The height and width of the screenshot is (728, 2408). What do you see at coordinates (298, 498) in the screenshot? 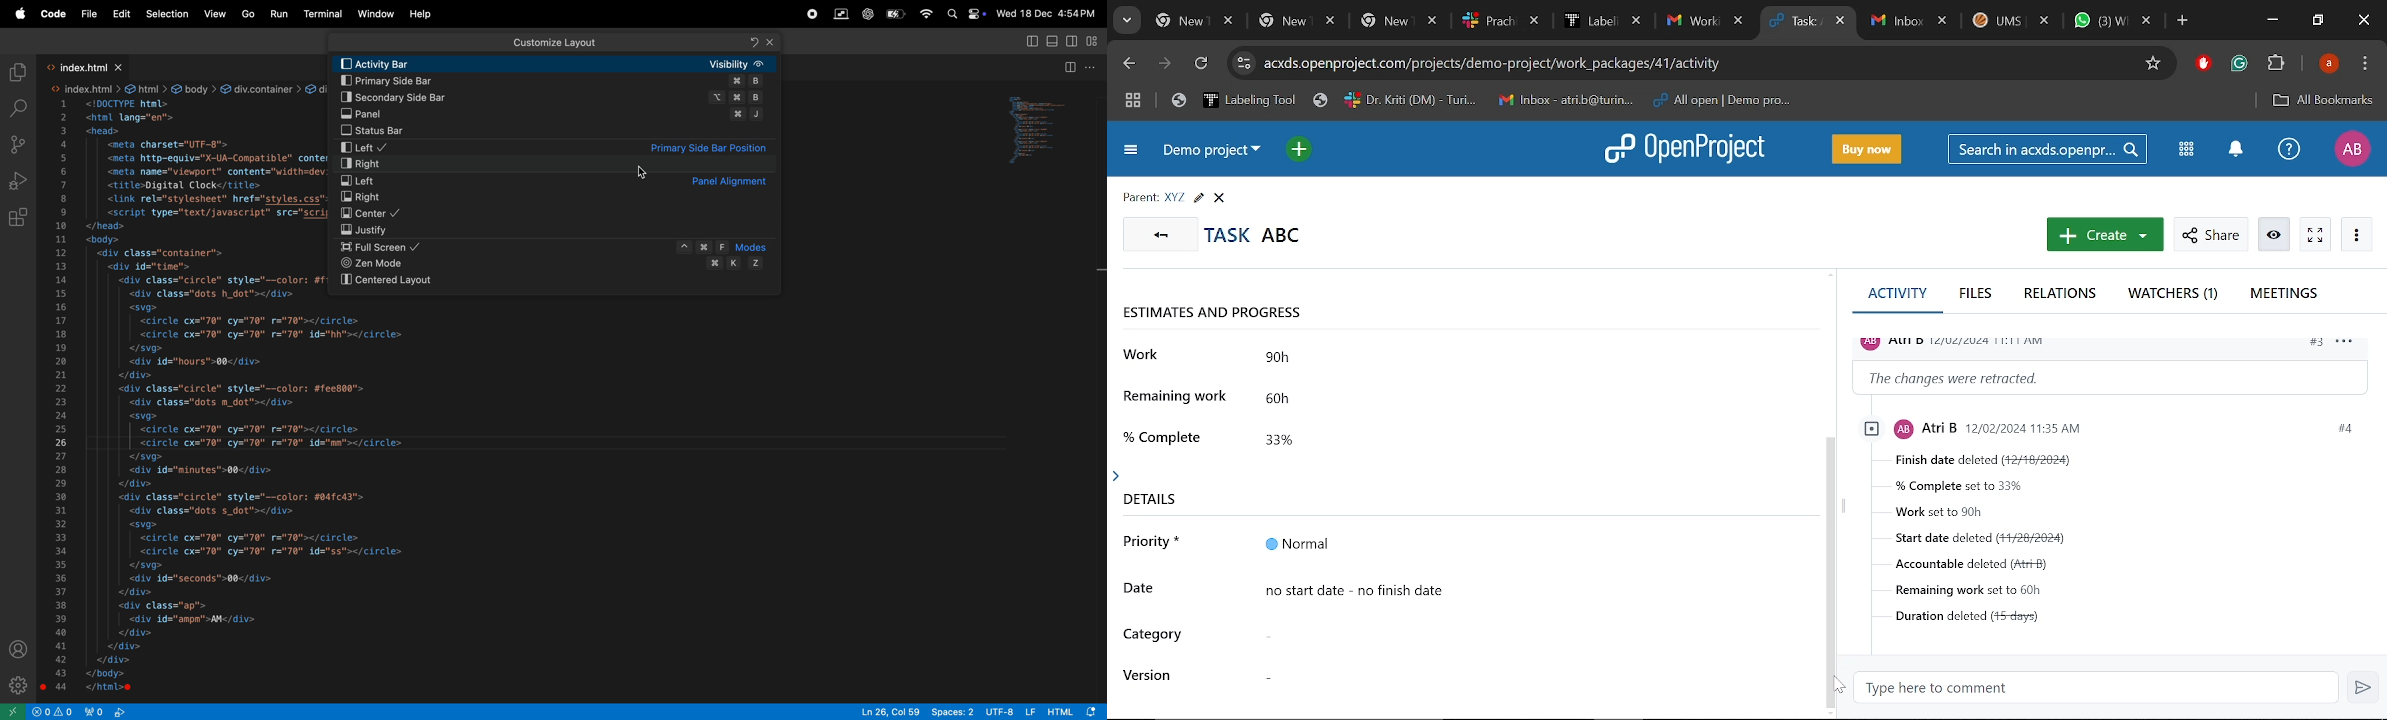
I see `<svg><circle cx="70" cy="70" r="70"></circle><circle cx="70" cy="70" r="70" id="hh"></circle></svg><div id="hours">00</div></div><div class="circle" style="--color: #fee800"><div class="dots m_dot"></div><svg><circle cx="70" cy="70" r="70"></circle><circle cx="70" cy="70" r="70" id="mm"></circle></svg><div id="minutes">00</div></div><div class="circle" style="--color: #04fc43"><div class="dots s_dot"></div><svg><circle cx="70" cy="70" r="70"></circle><circle cx="70" cy="70" r="70" id="ss"></circle></svg><div id="seconds">00</div></div><div class="ap"><div id="ampm">AM</div></div></div></div></body></html>` at bounding box center [298, 498].